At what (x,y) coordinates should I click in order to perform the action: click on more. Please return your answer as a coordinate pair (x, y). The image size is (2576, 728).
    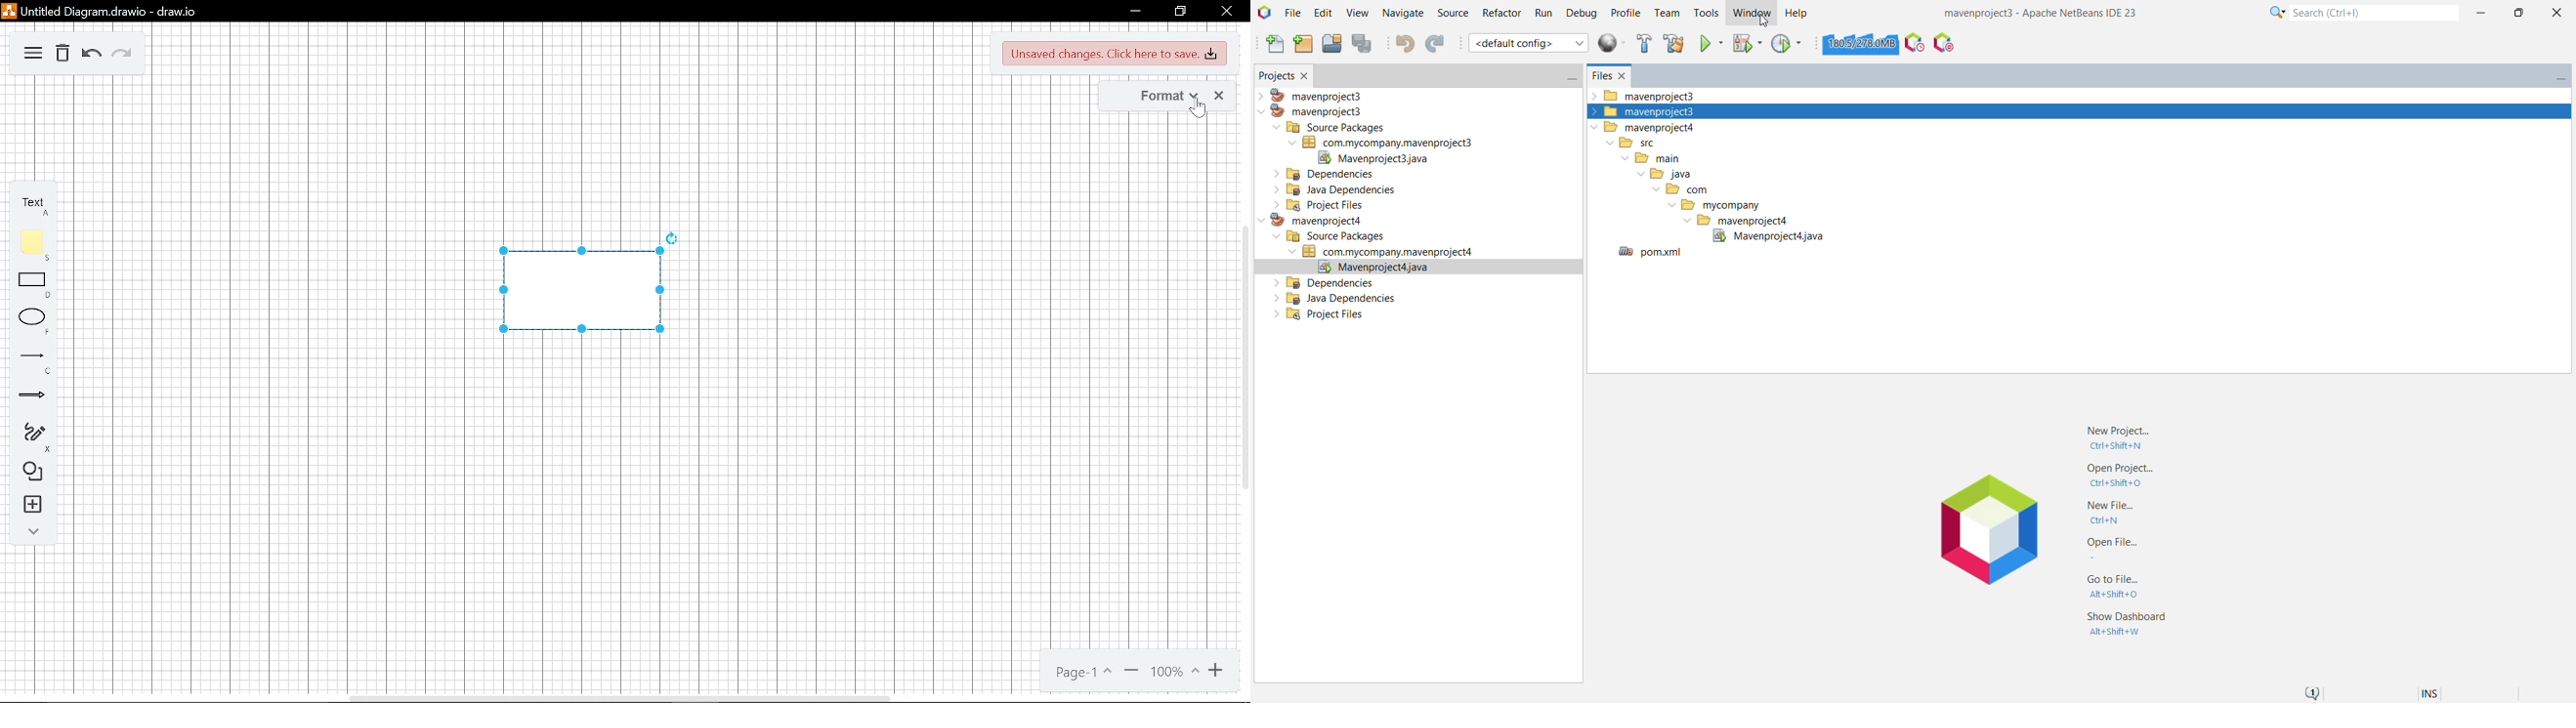
    Looking at the image, I should click on (32, 530).